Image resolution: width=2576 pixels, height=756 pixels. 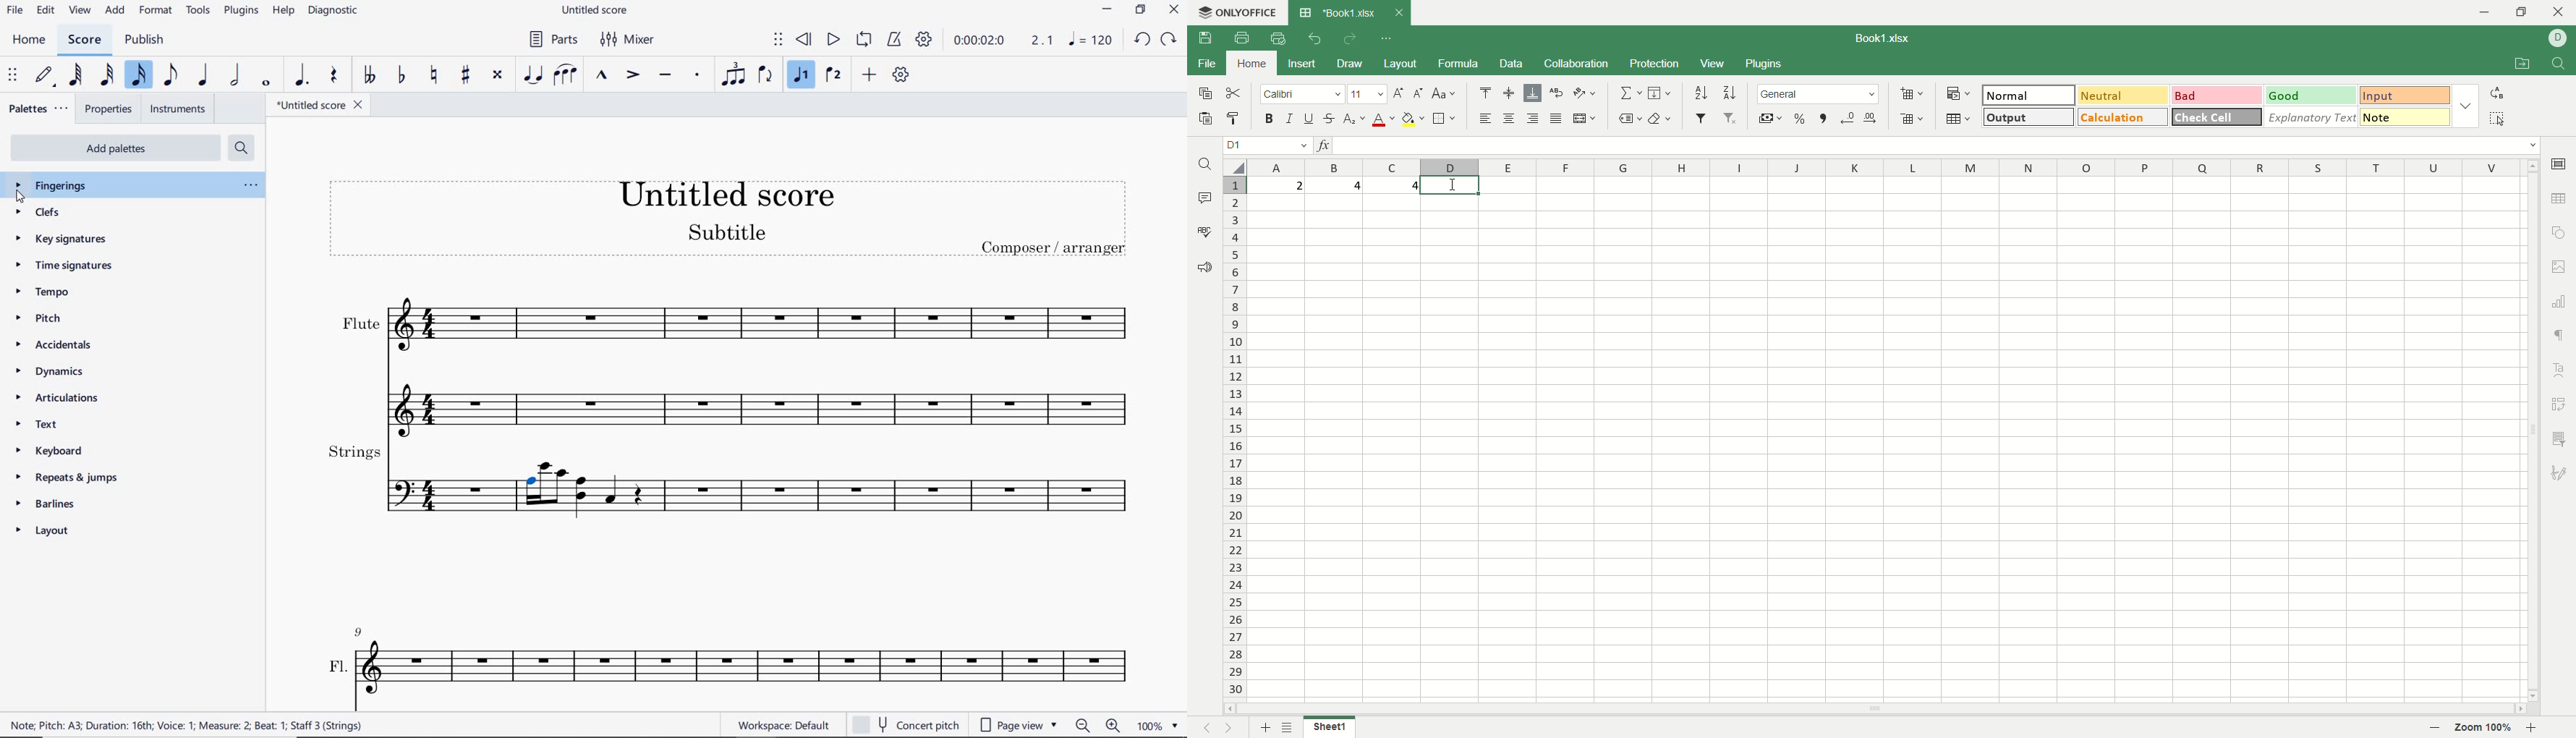 What do you see at coordinates (40, 110) in the screenshot?
I see `palettes` at bounding box center [40, 110].